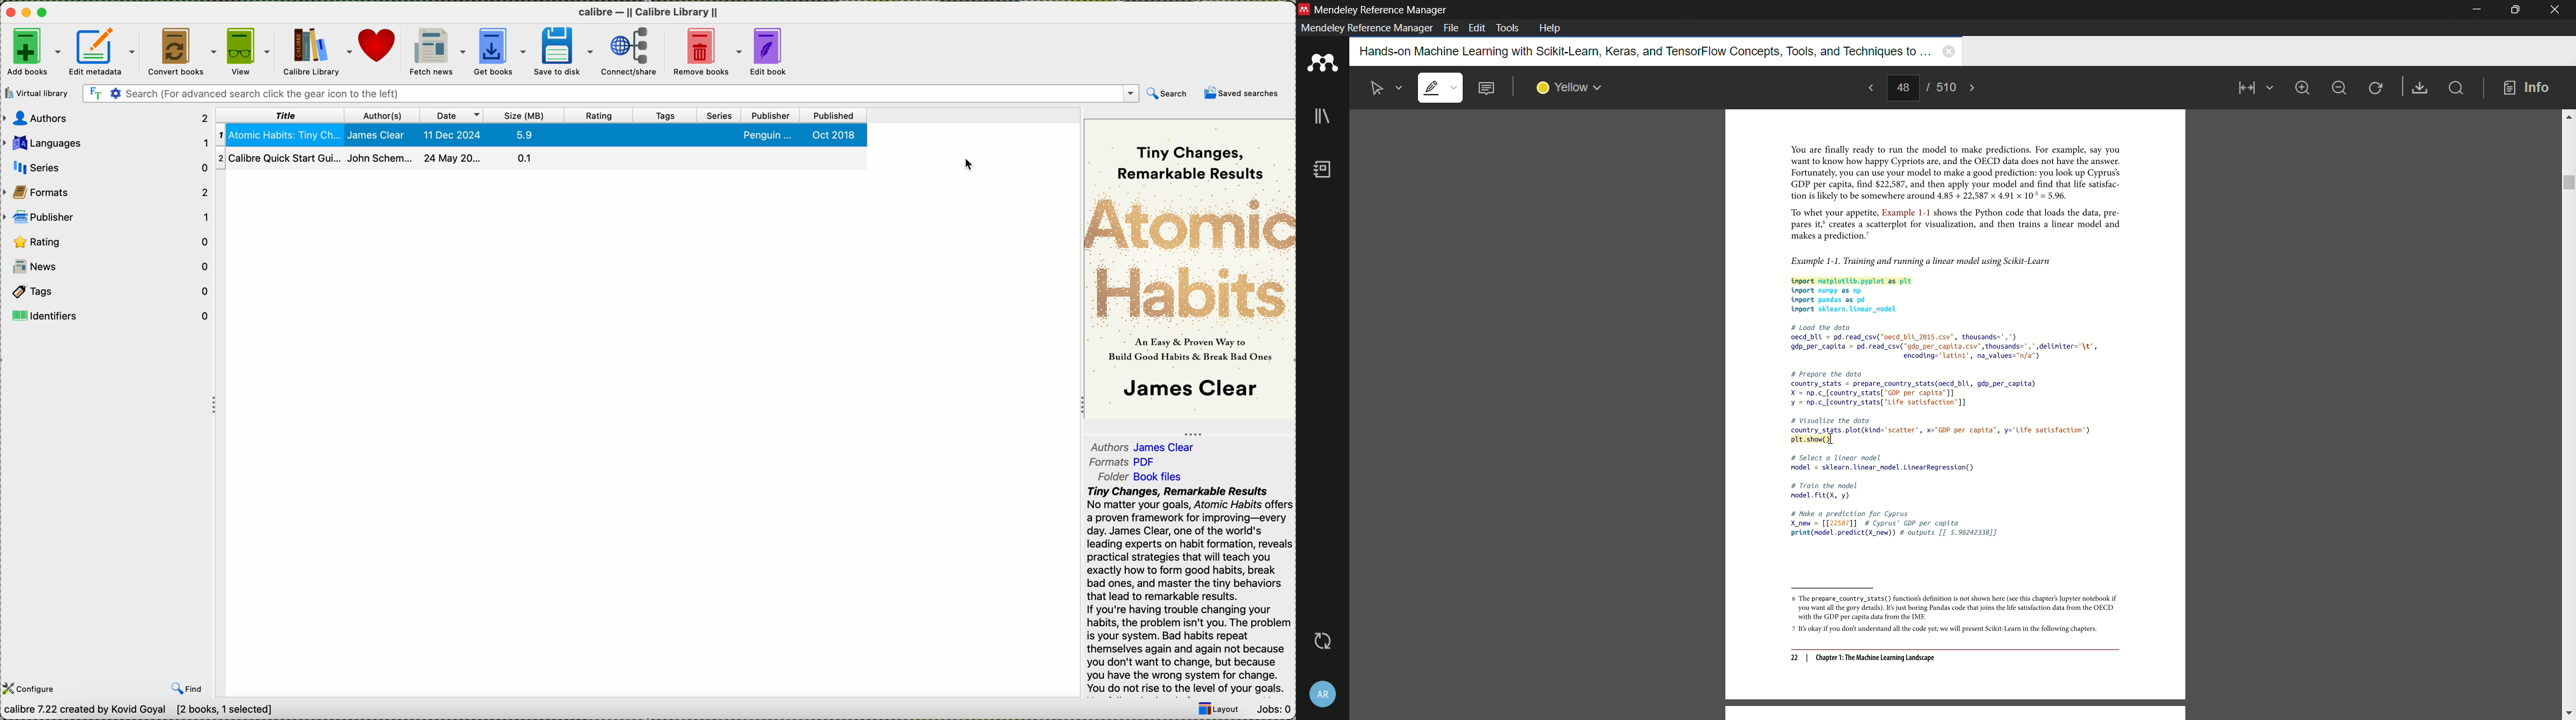  I want to click on book, so click(1323, 169).